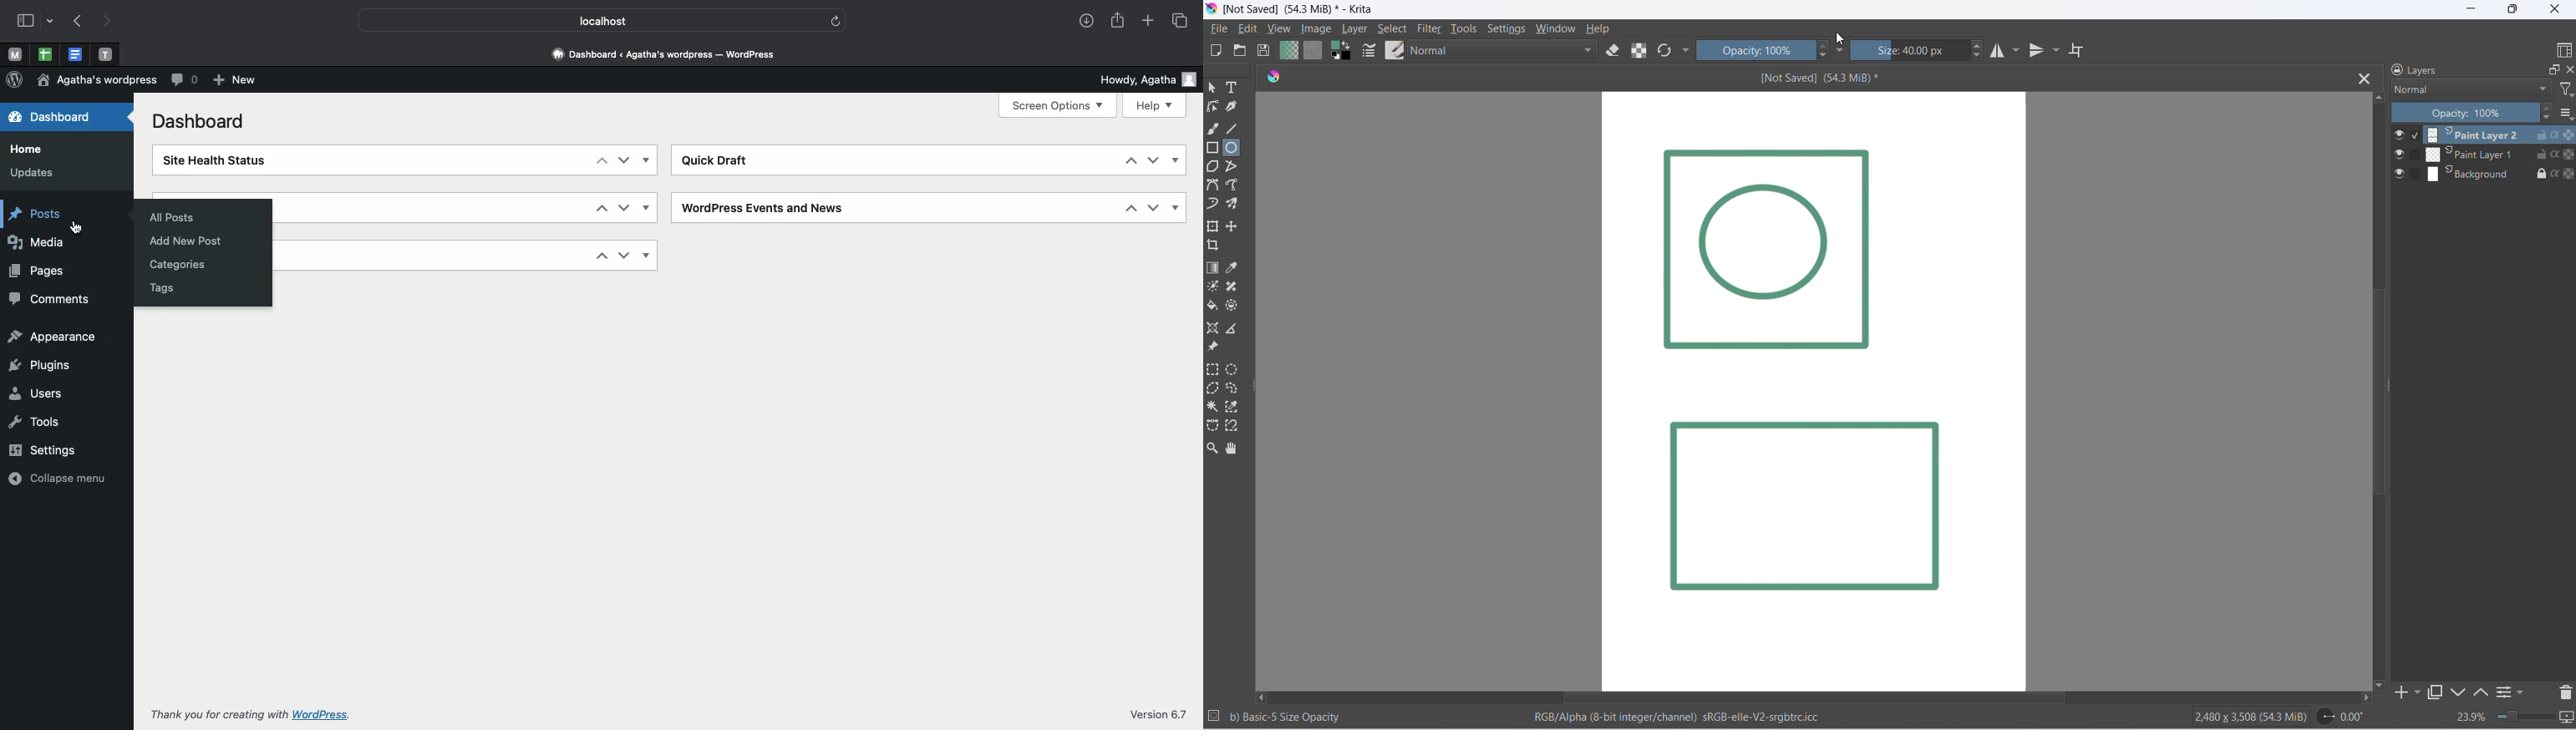 This screenshot has height=756, width=2576. Describe the element at coordinates (1839, 40) in the screenshot. I see `cursor` at that location.